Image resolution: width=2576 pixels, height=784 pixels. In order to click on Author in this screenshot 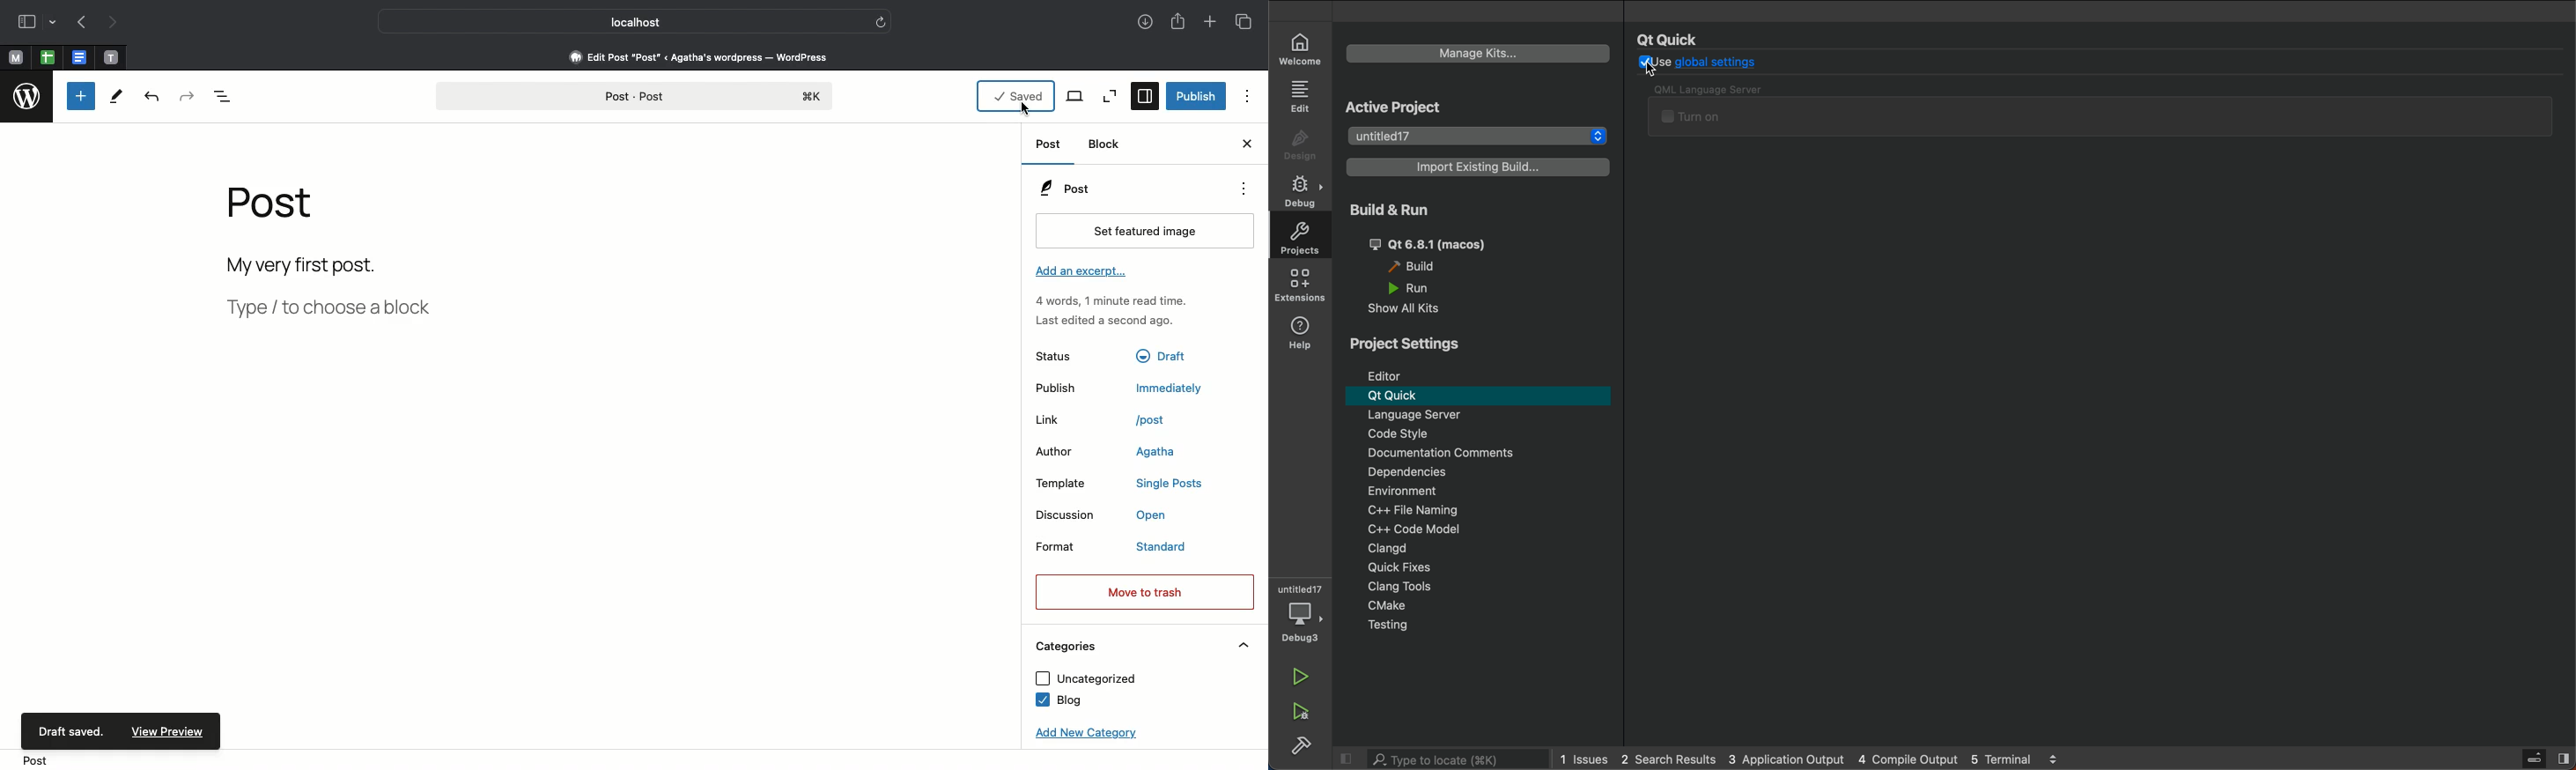, I will do `click(1063, 453)`.